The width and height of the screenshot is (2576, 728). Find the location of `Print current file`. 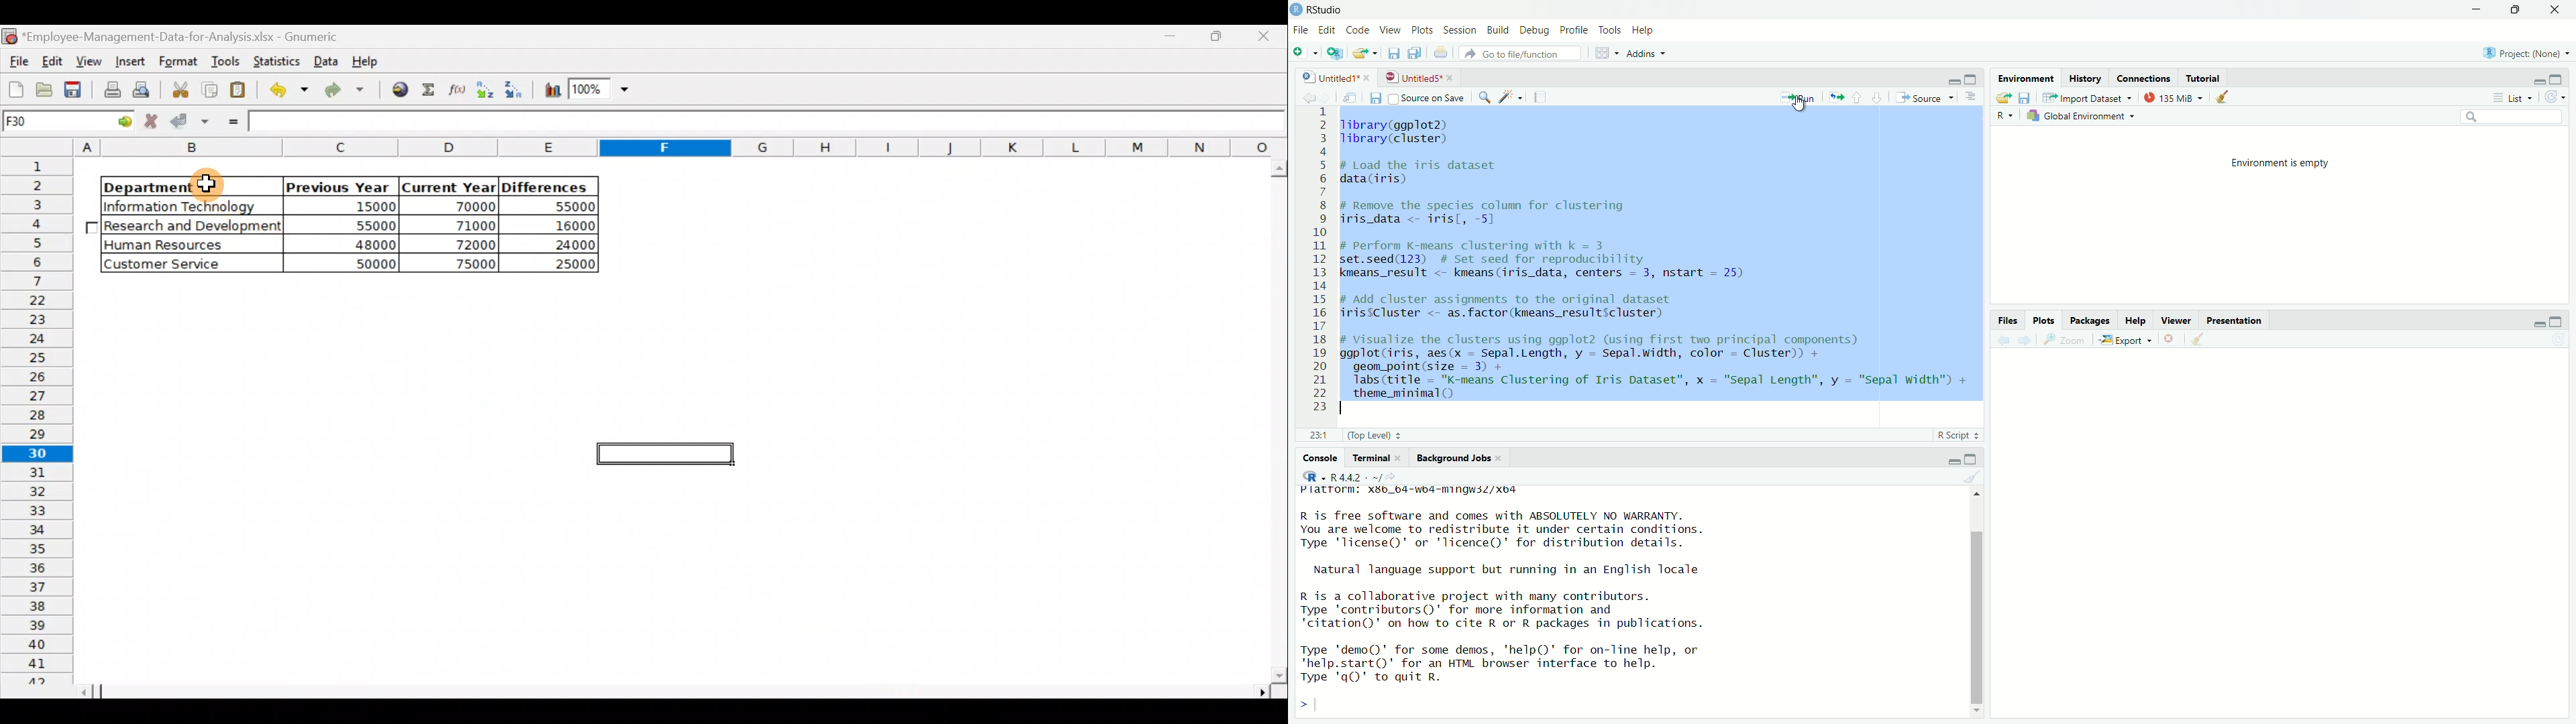

Print current file is located at coordinates (110, 91).